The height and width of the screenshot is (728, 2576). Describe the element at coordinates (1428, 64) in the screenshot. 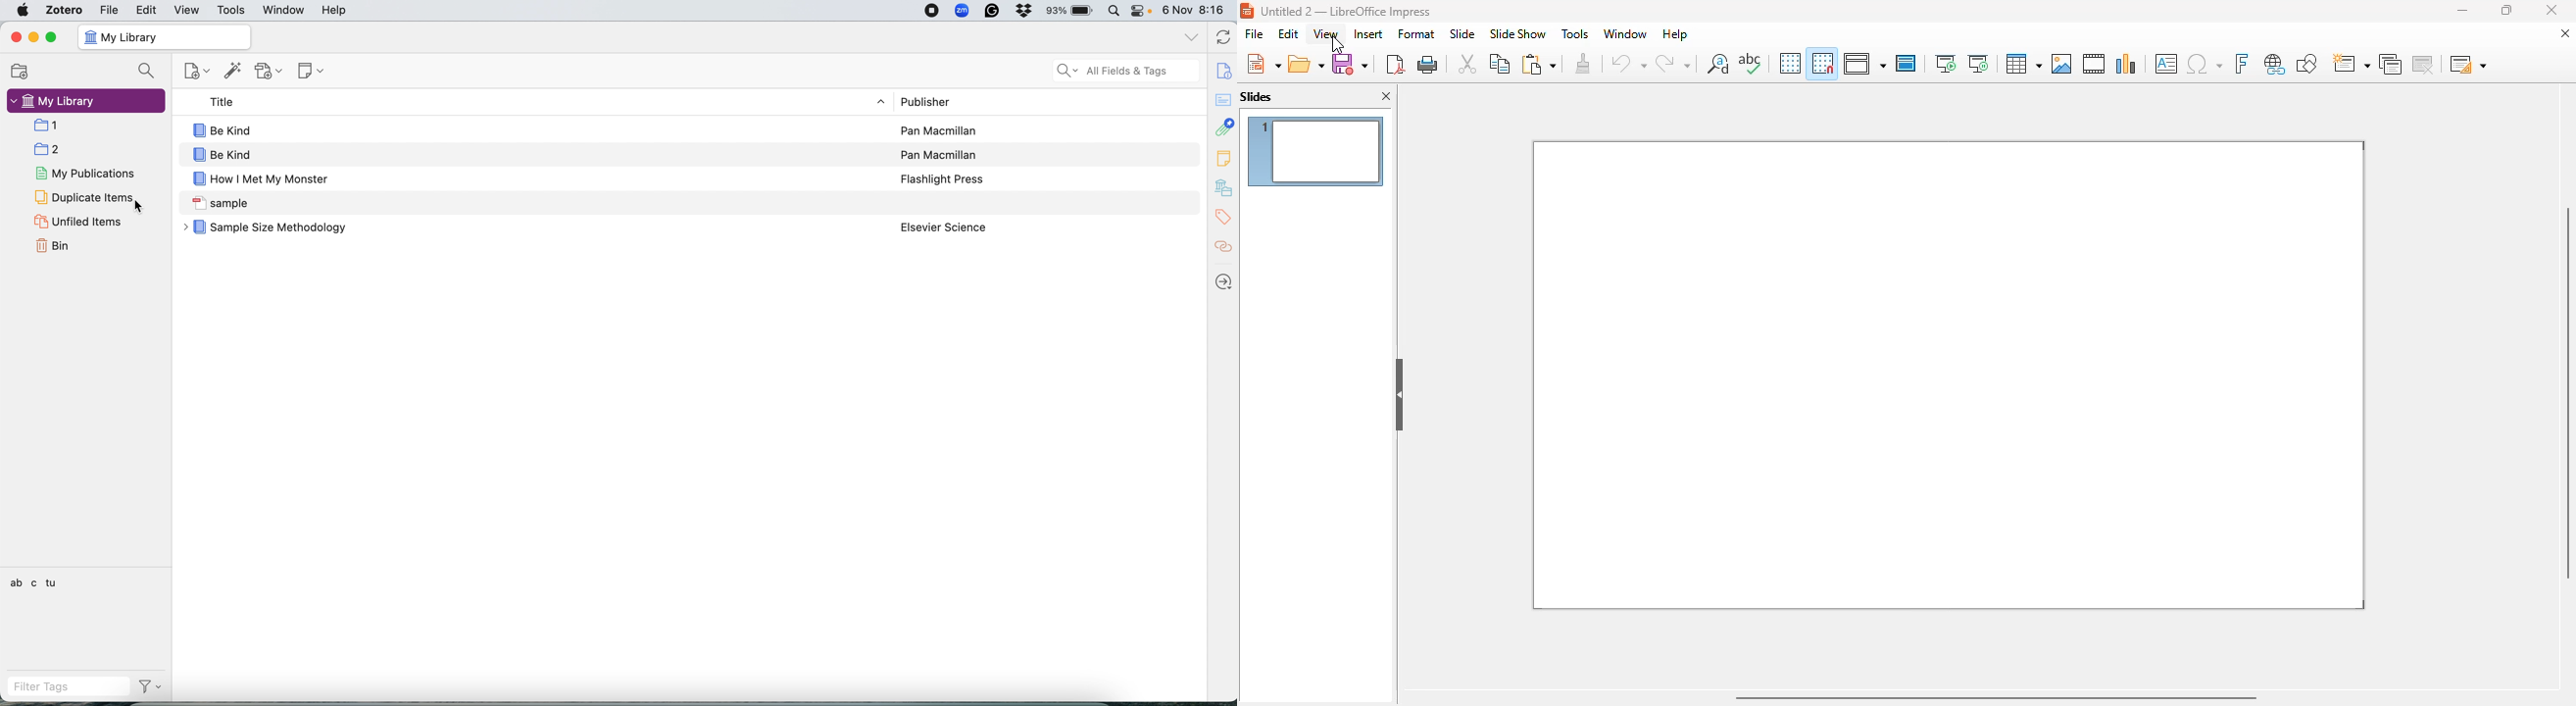

I see `print` at that location.